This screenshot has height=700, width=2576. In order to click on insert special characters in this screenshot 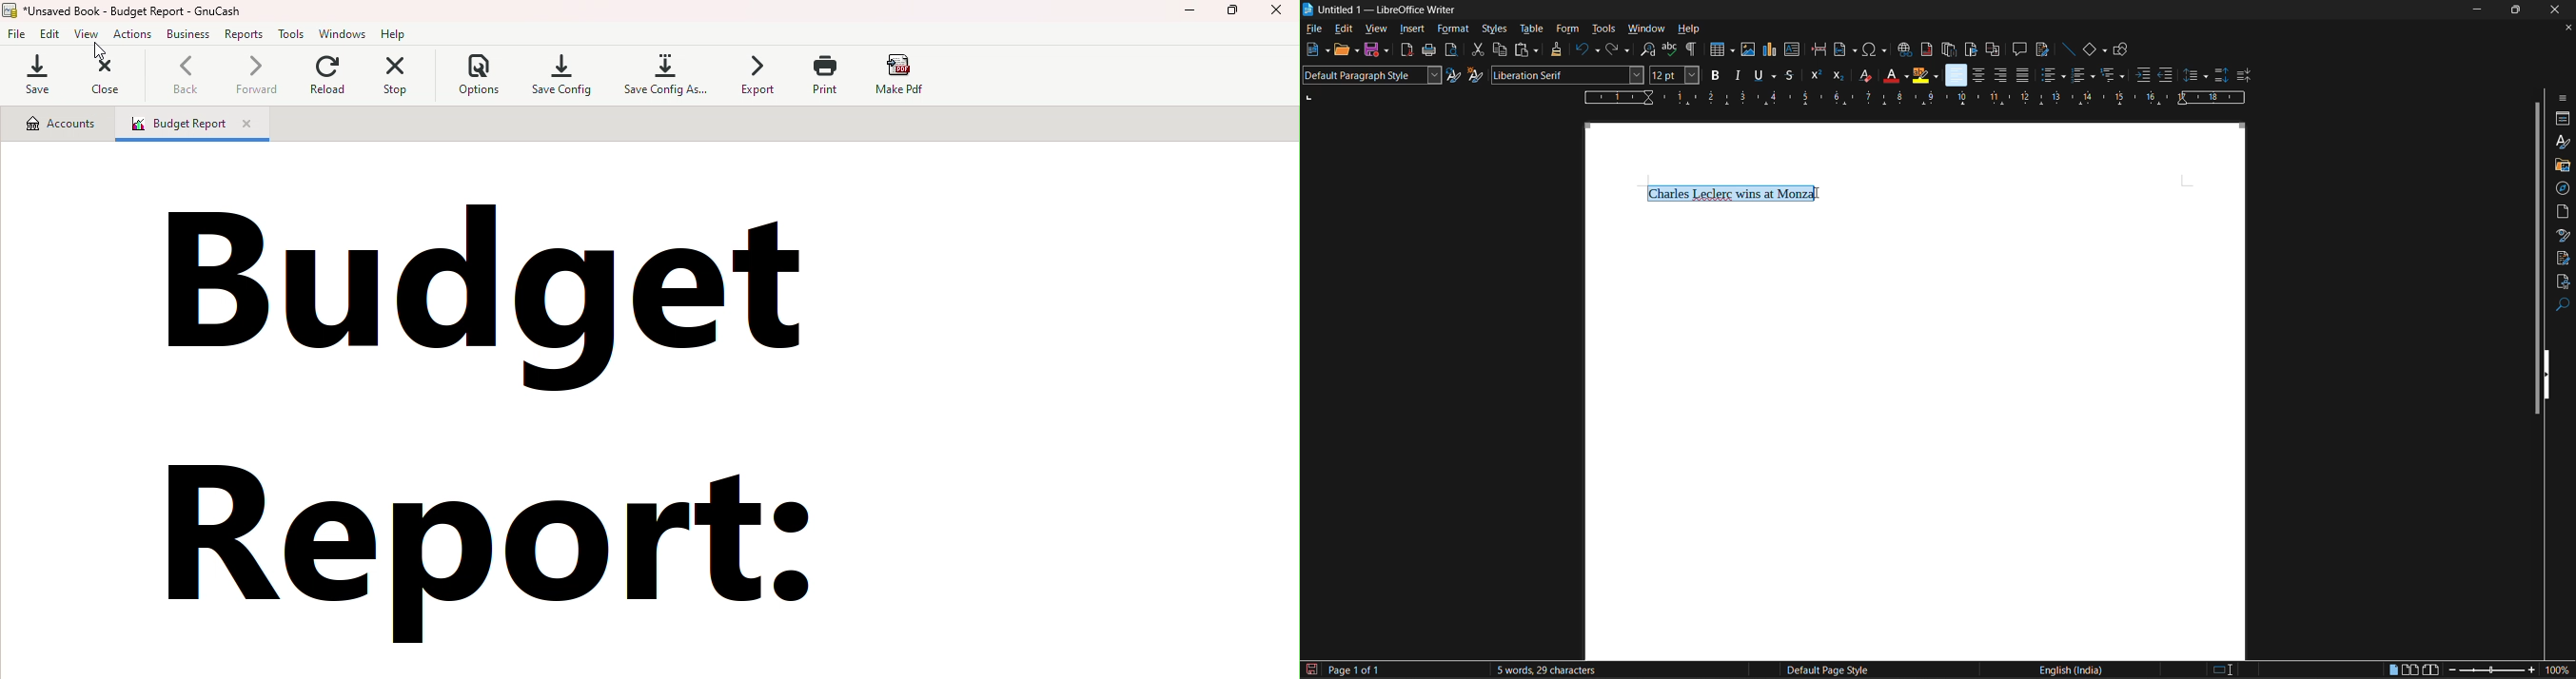, I will do `click(1874, 49)`.